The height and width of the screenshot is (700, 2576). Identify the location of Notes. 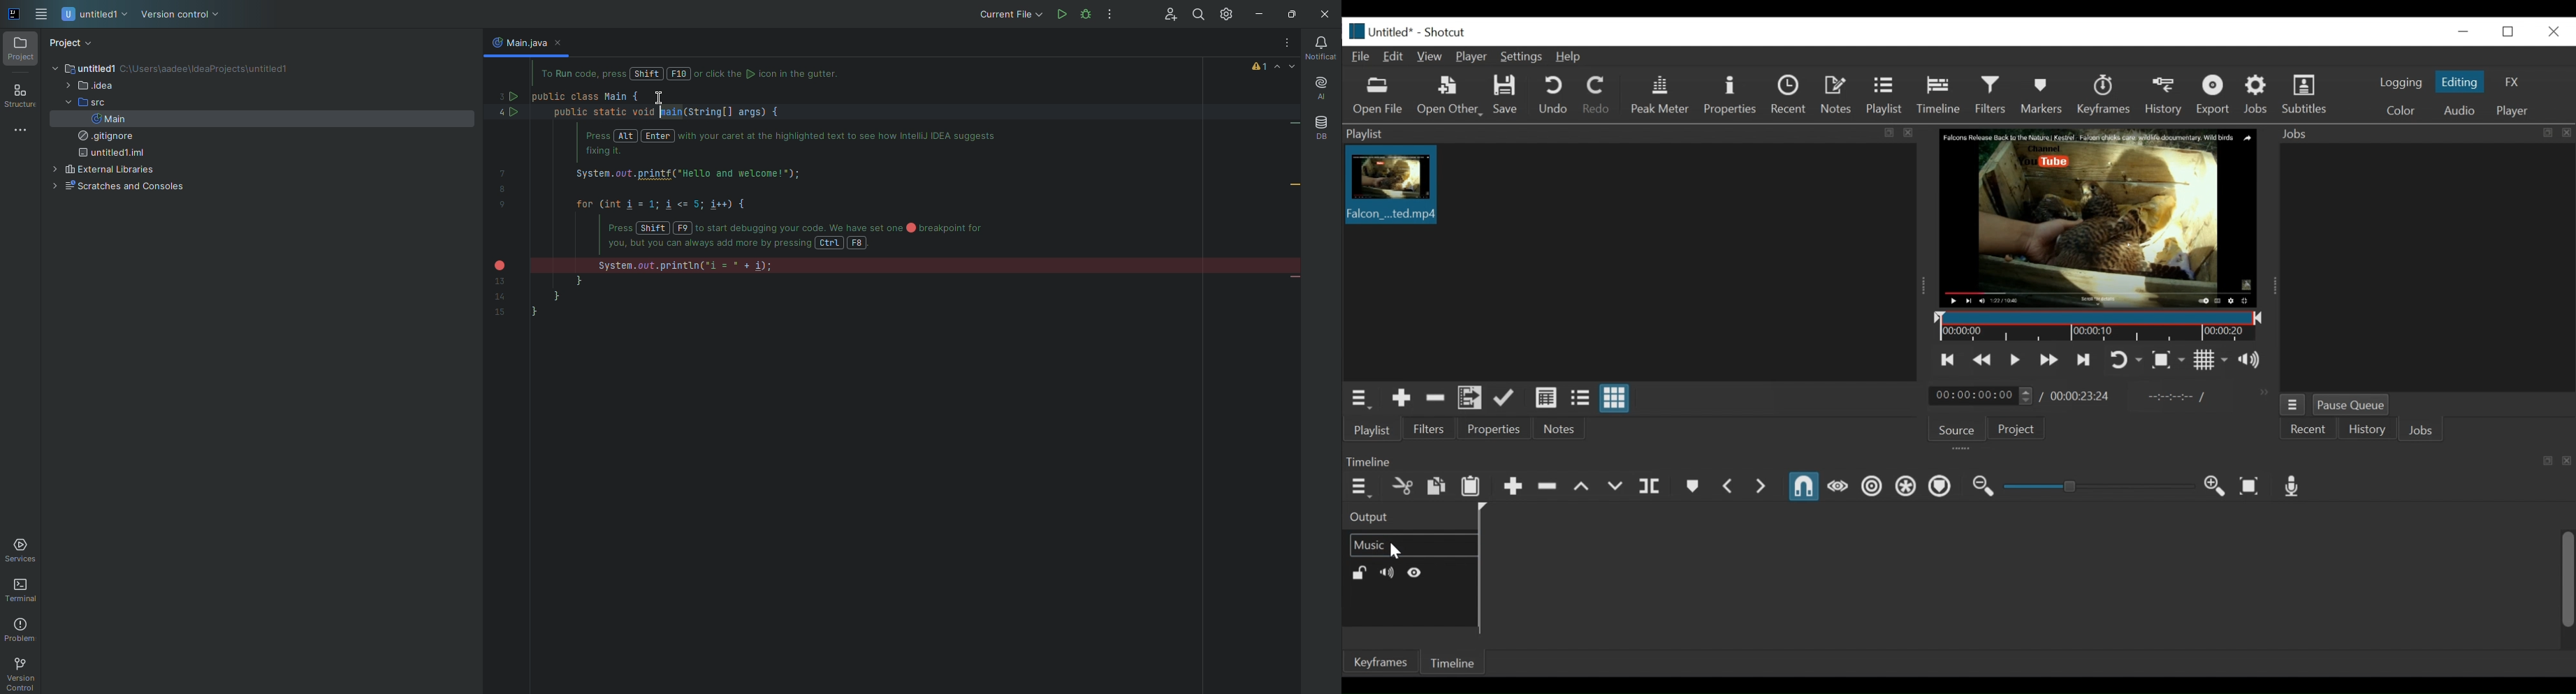
(1562, 431).